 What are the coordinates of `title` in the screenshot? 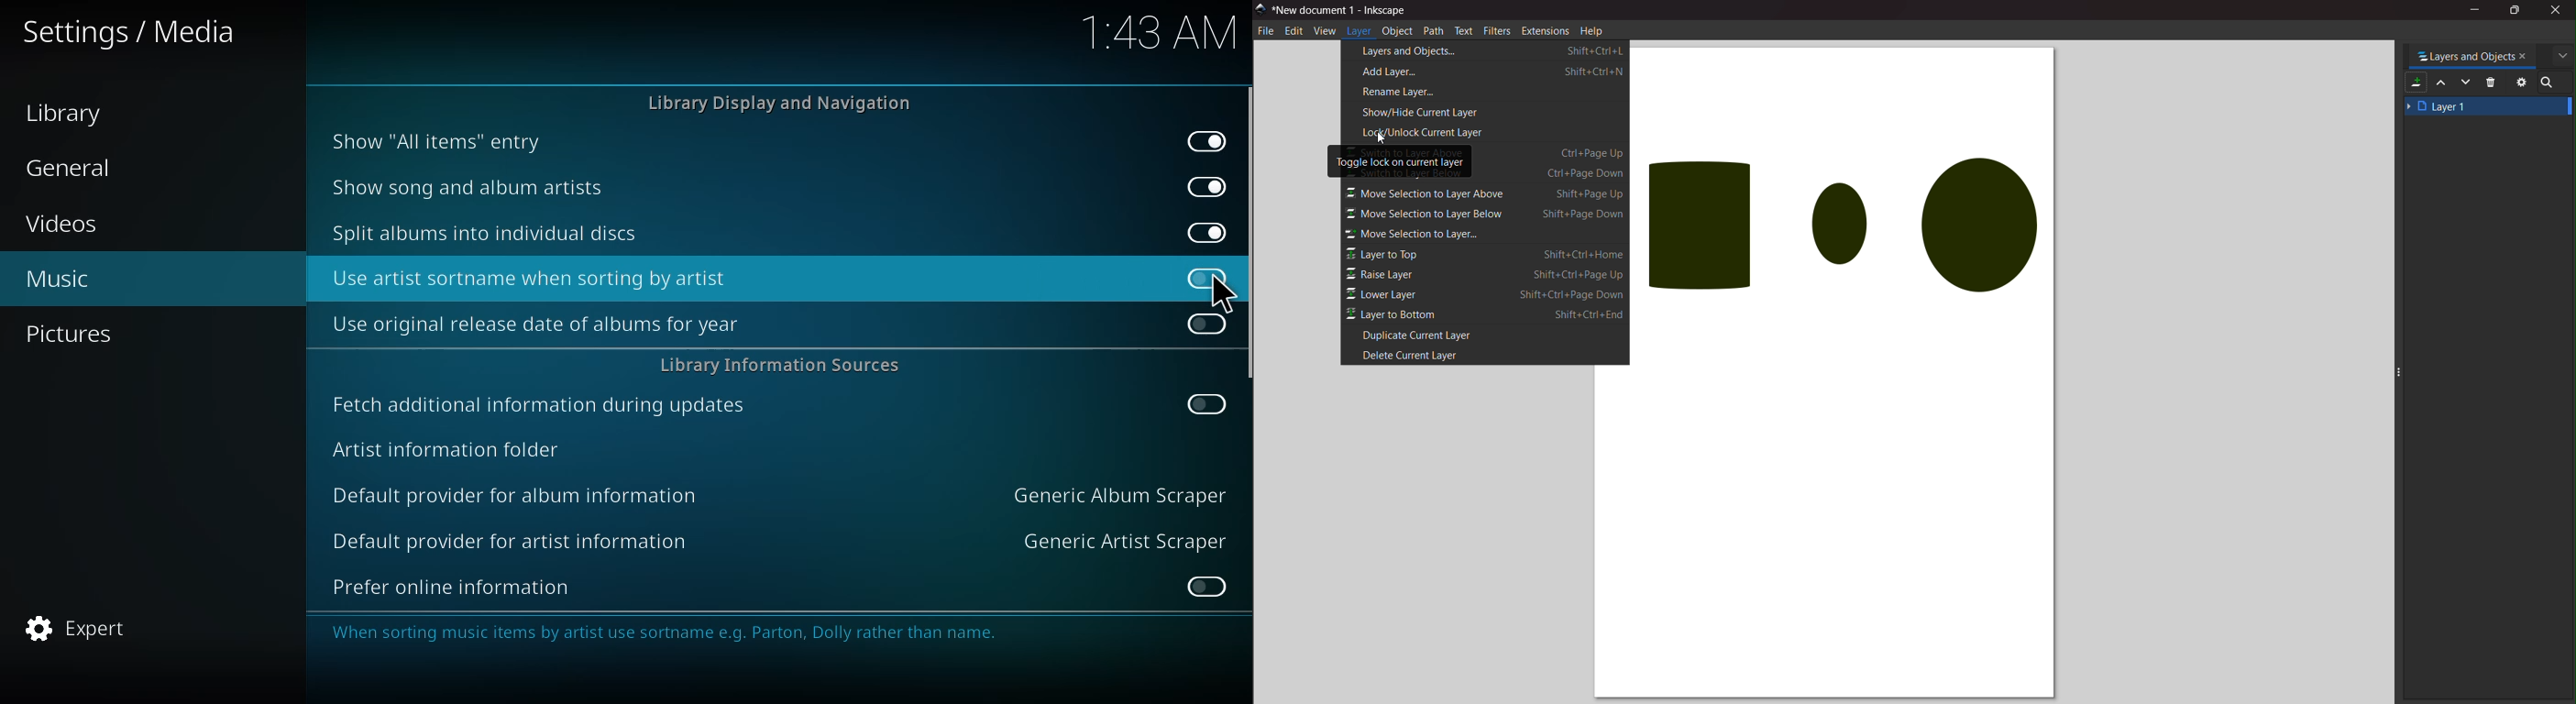 It's located at (1344, 12).